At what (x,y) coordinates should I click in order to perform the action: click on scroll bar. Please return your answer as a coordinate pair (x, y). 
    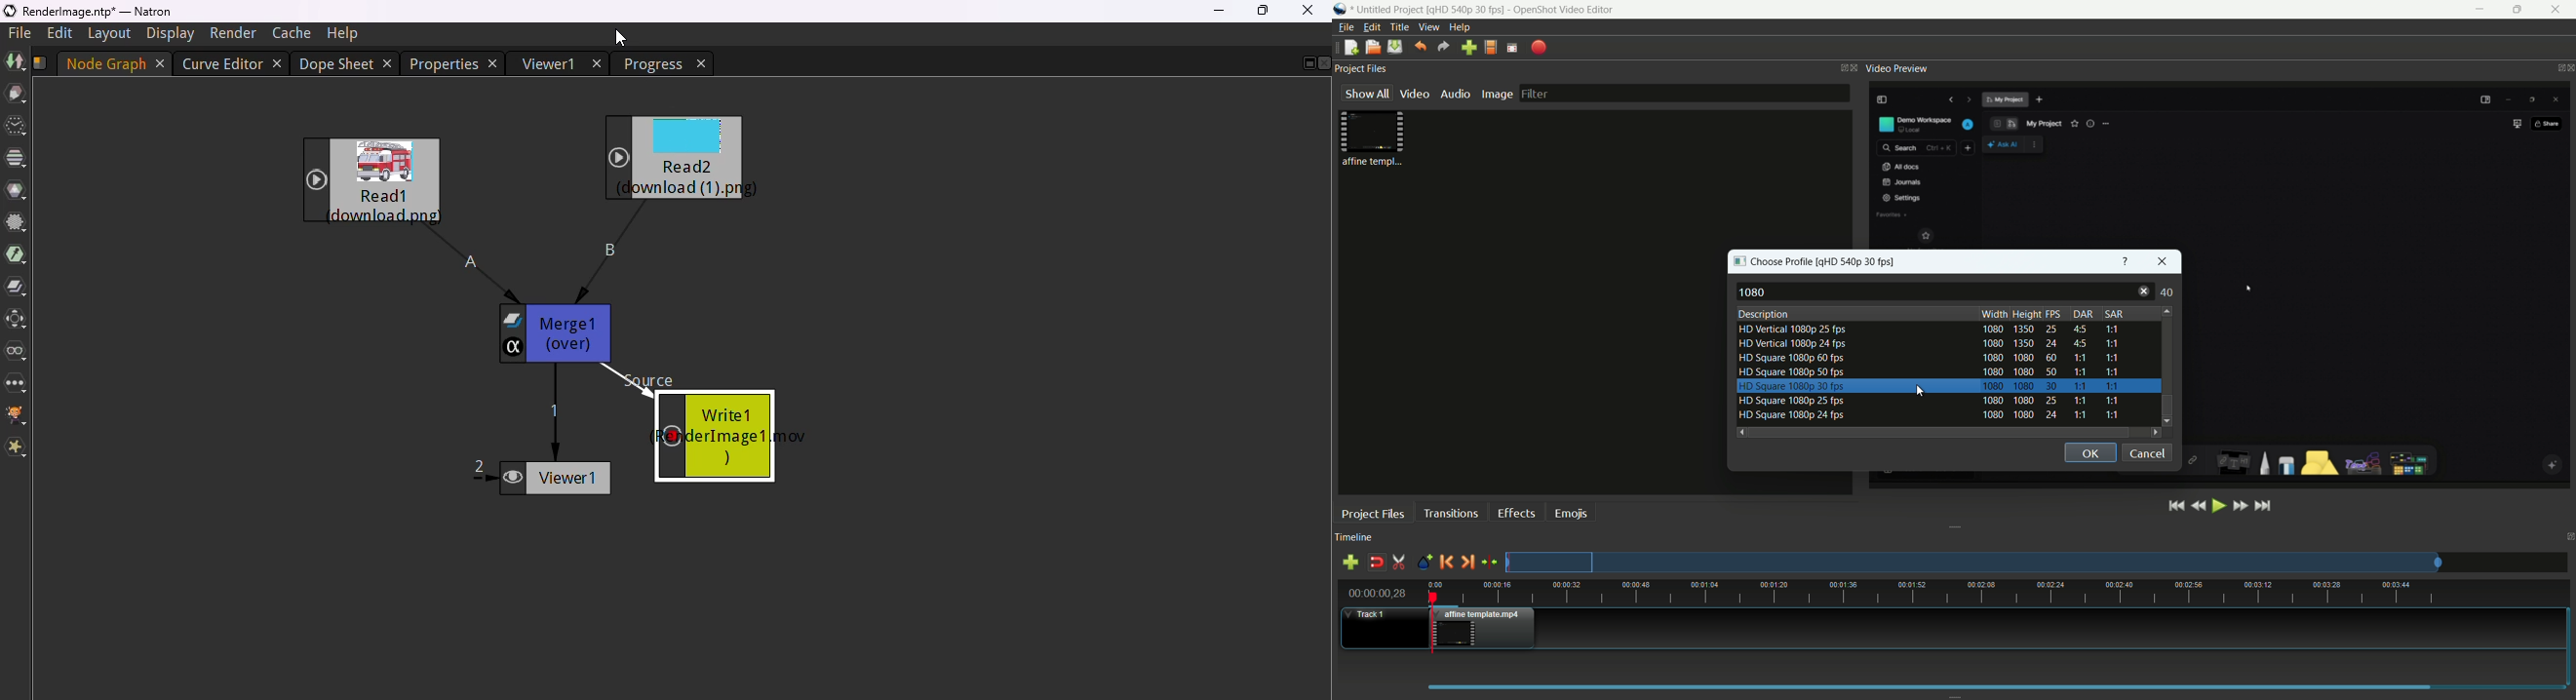
    Looking at the image, I should click on (1938, 432).